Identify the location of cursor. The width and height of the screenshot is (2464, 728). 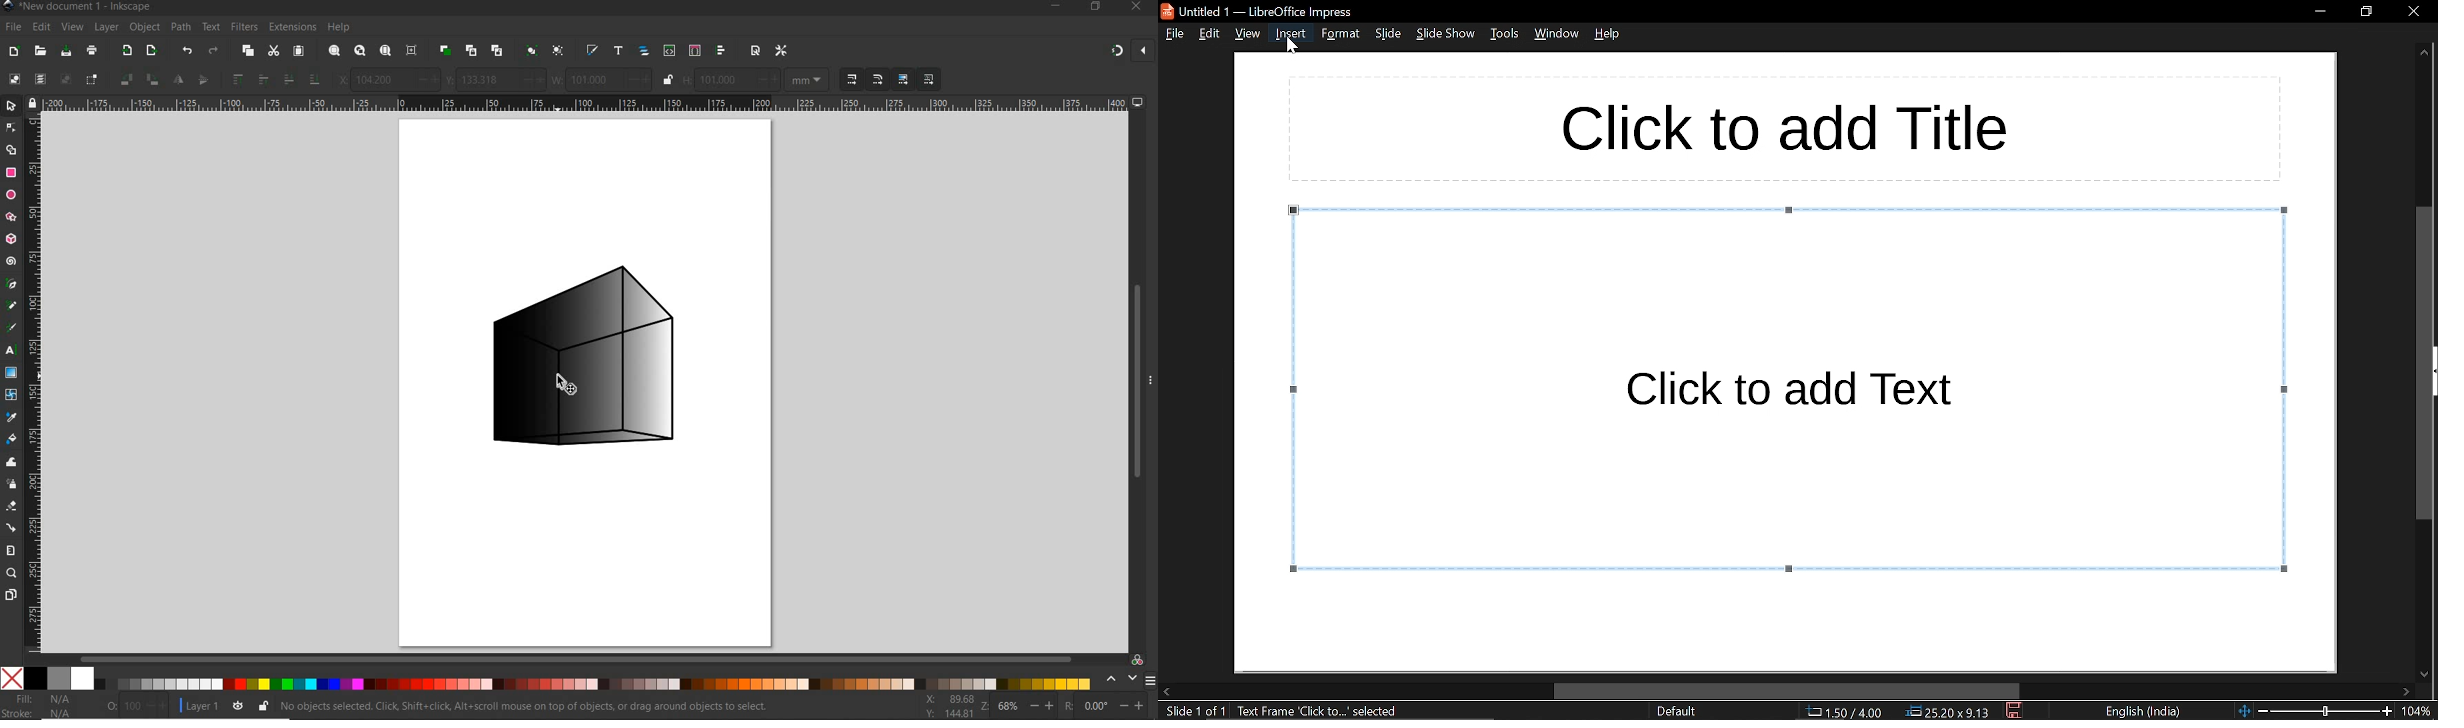
(1292, 51).